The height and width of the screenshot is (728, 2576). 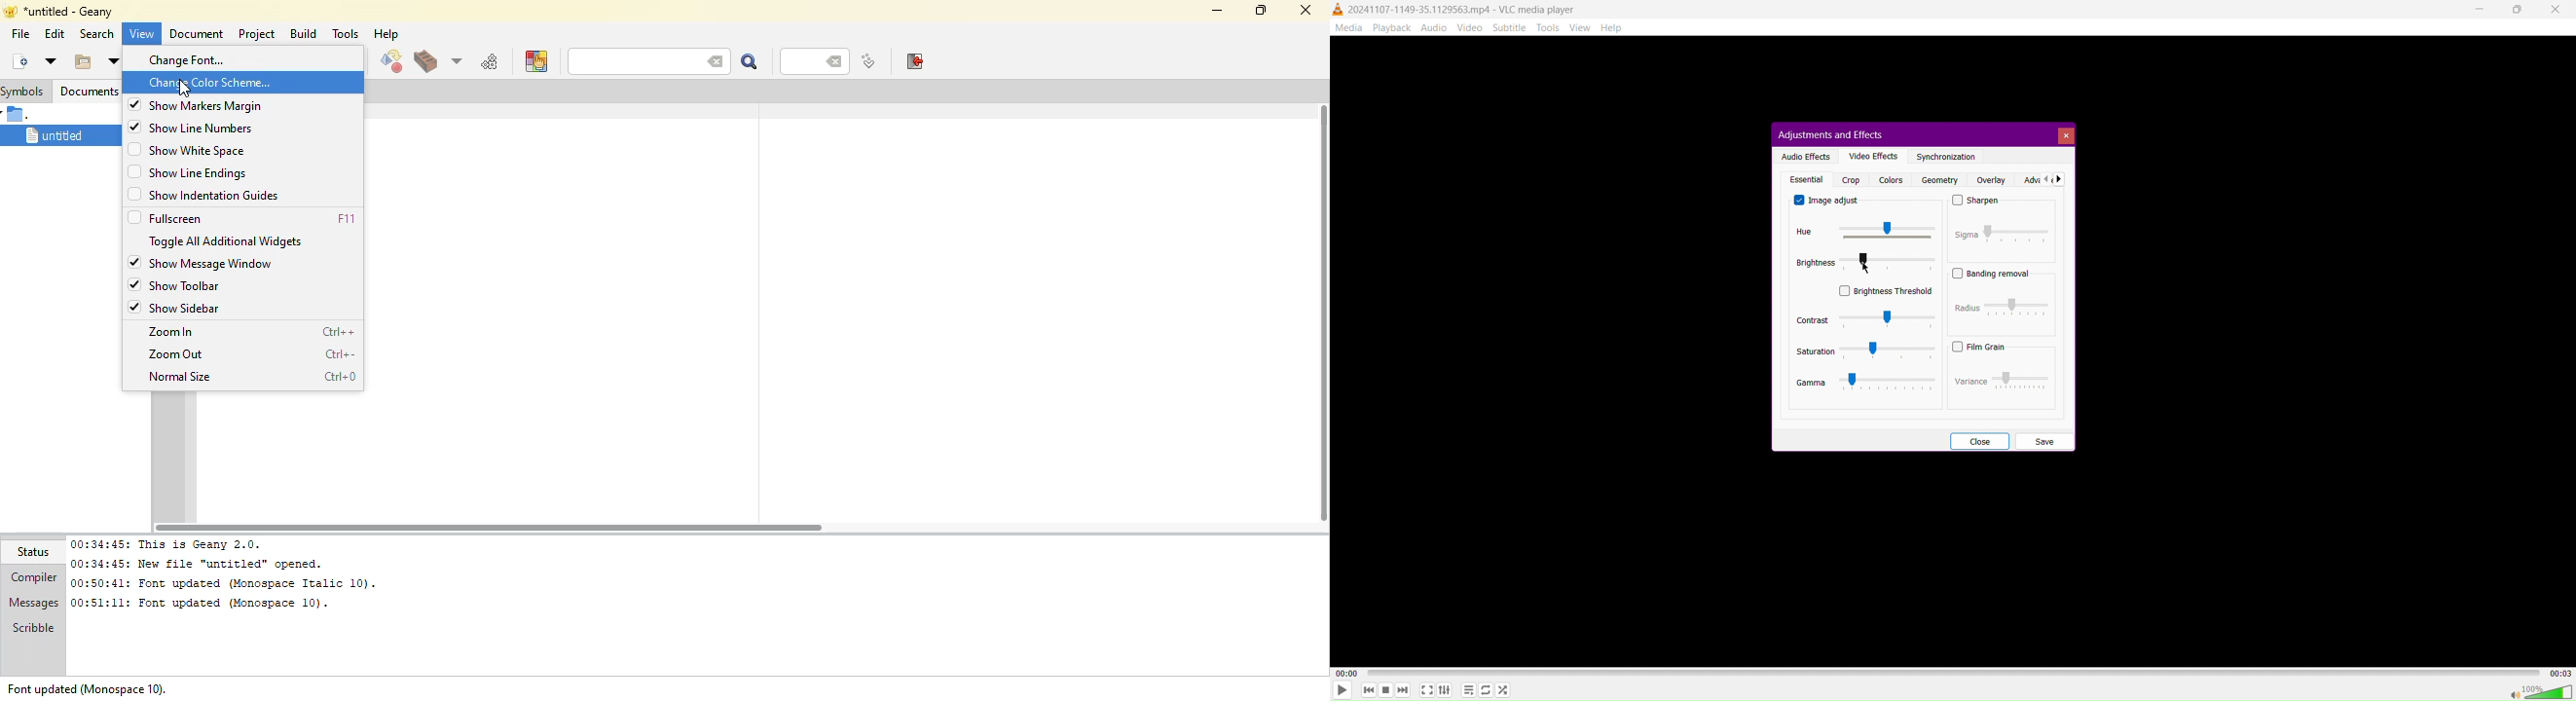 I want to click on Brightness, so click(x=1866, y=262).